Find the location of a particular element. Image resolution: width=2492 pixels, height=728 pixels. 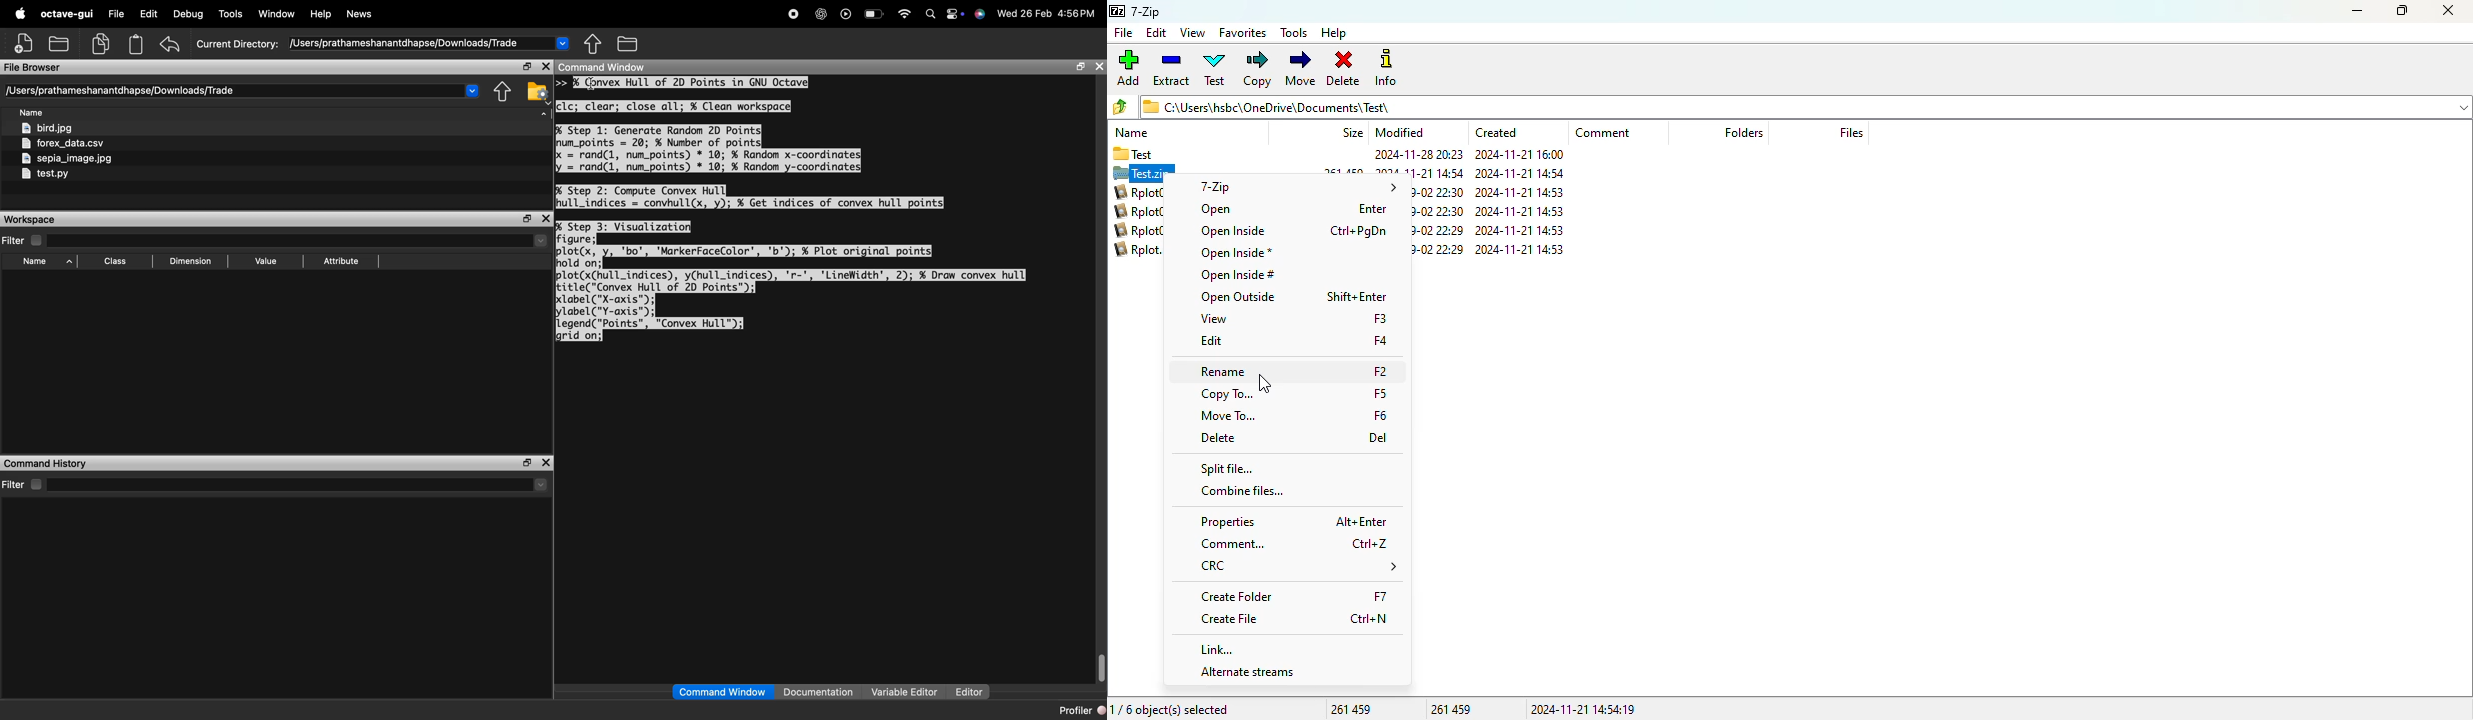

edit is located at coordinates (1210, 341).